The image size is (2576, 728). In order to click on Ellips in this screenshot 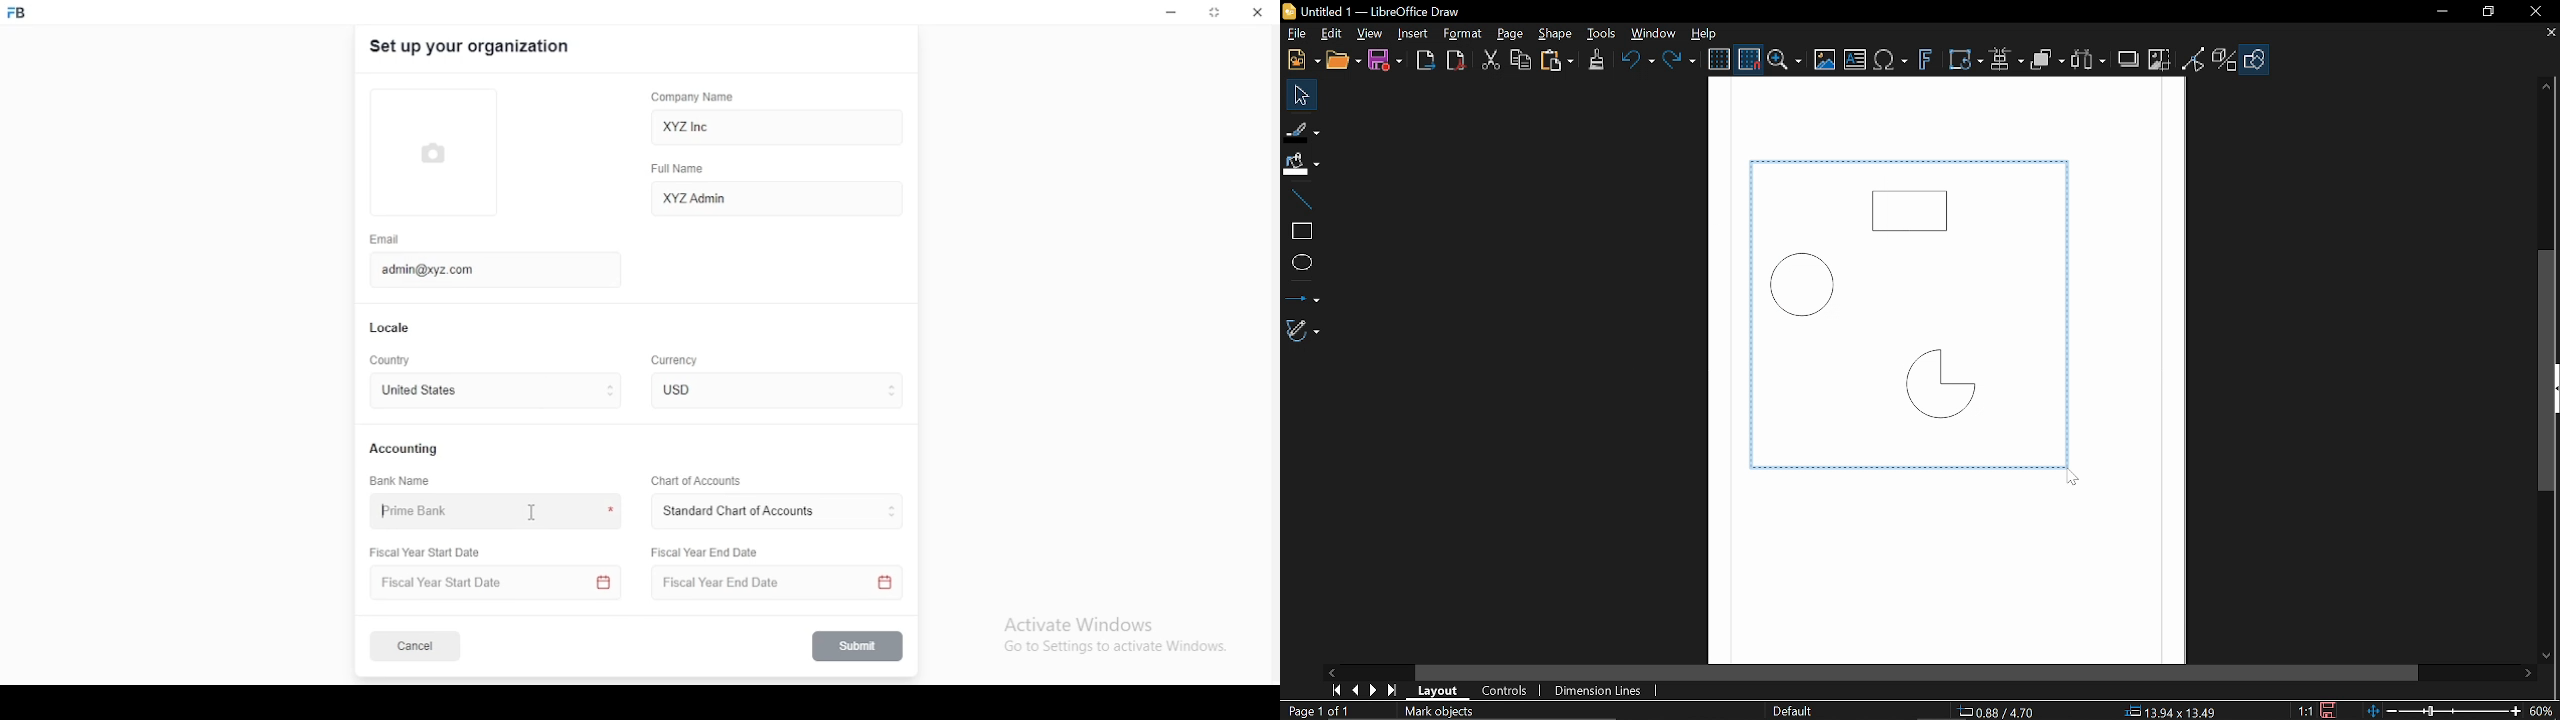, I will do `click(1300, 262)`.